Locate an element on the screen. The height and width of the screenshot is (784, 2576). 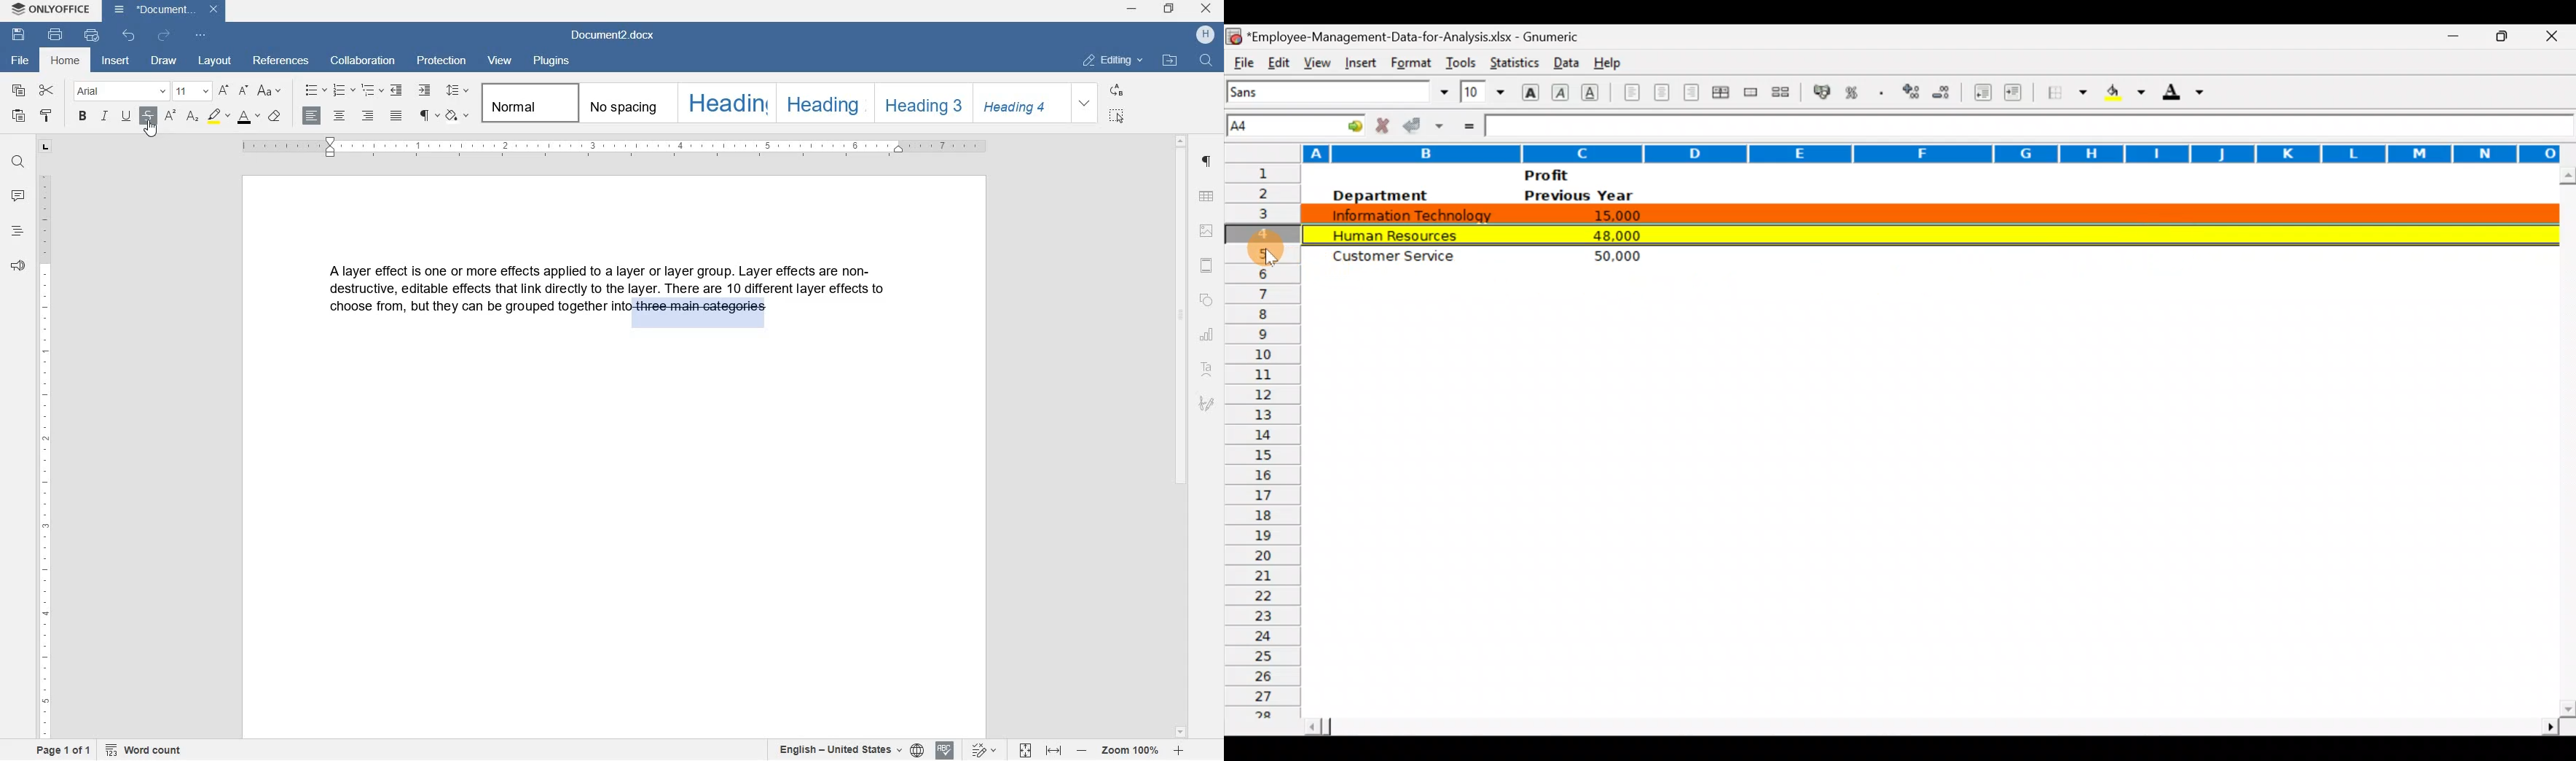
fit to page or width is located at coordinates (1040, 752).